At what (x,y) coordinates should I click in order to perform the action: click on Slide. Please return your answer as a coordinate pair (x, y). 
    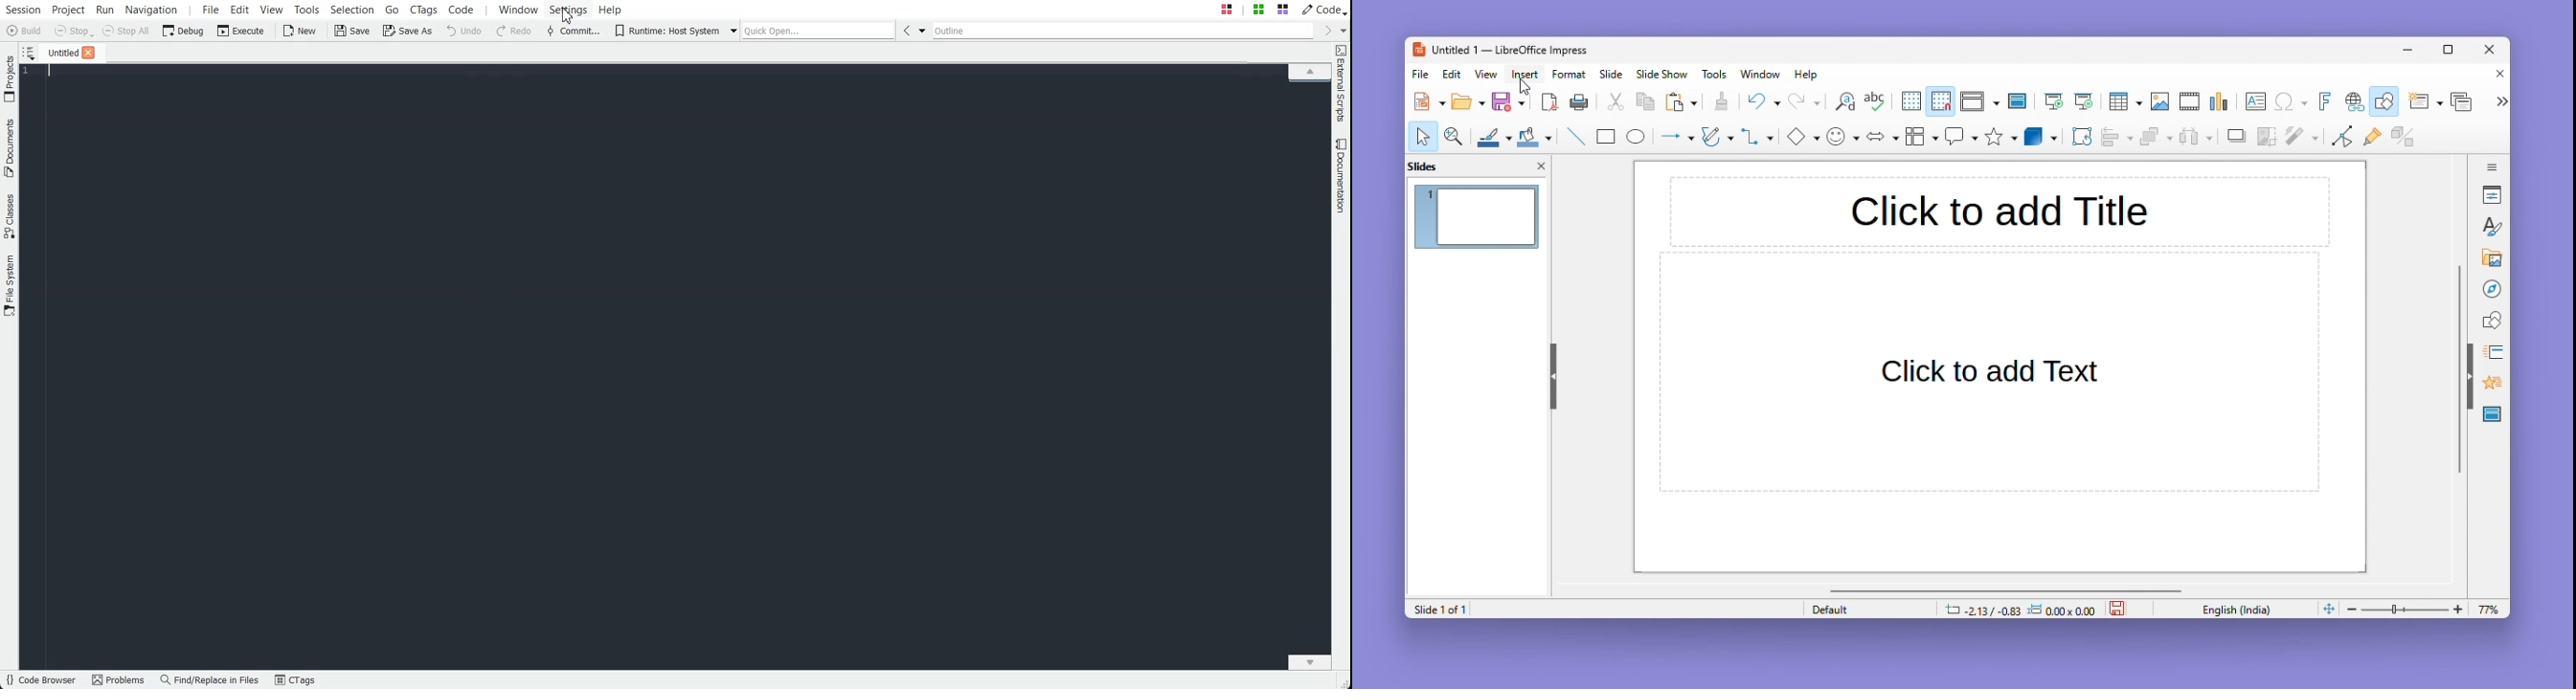
    Looking at the image, I should click on (1612, 74).